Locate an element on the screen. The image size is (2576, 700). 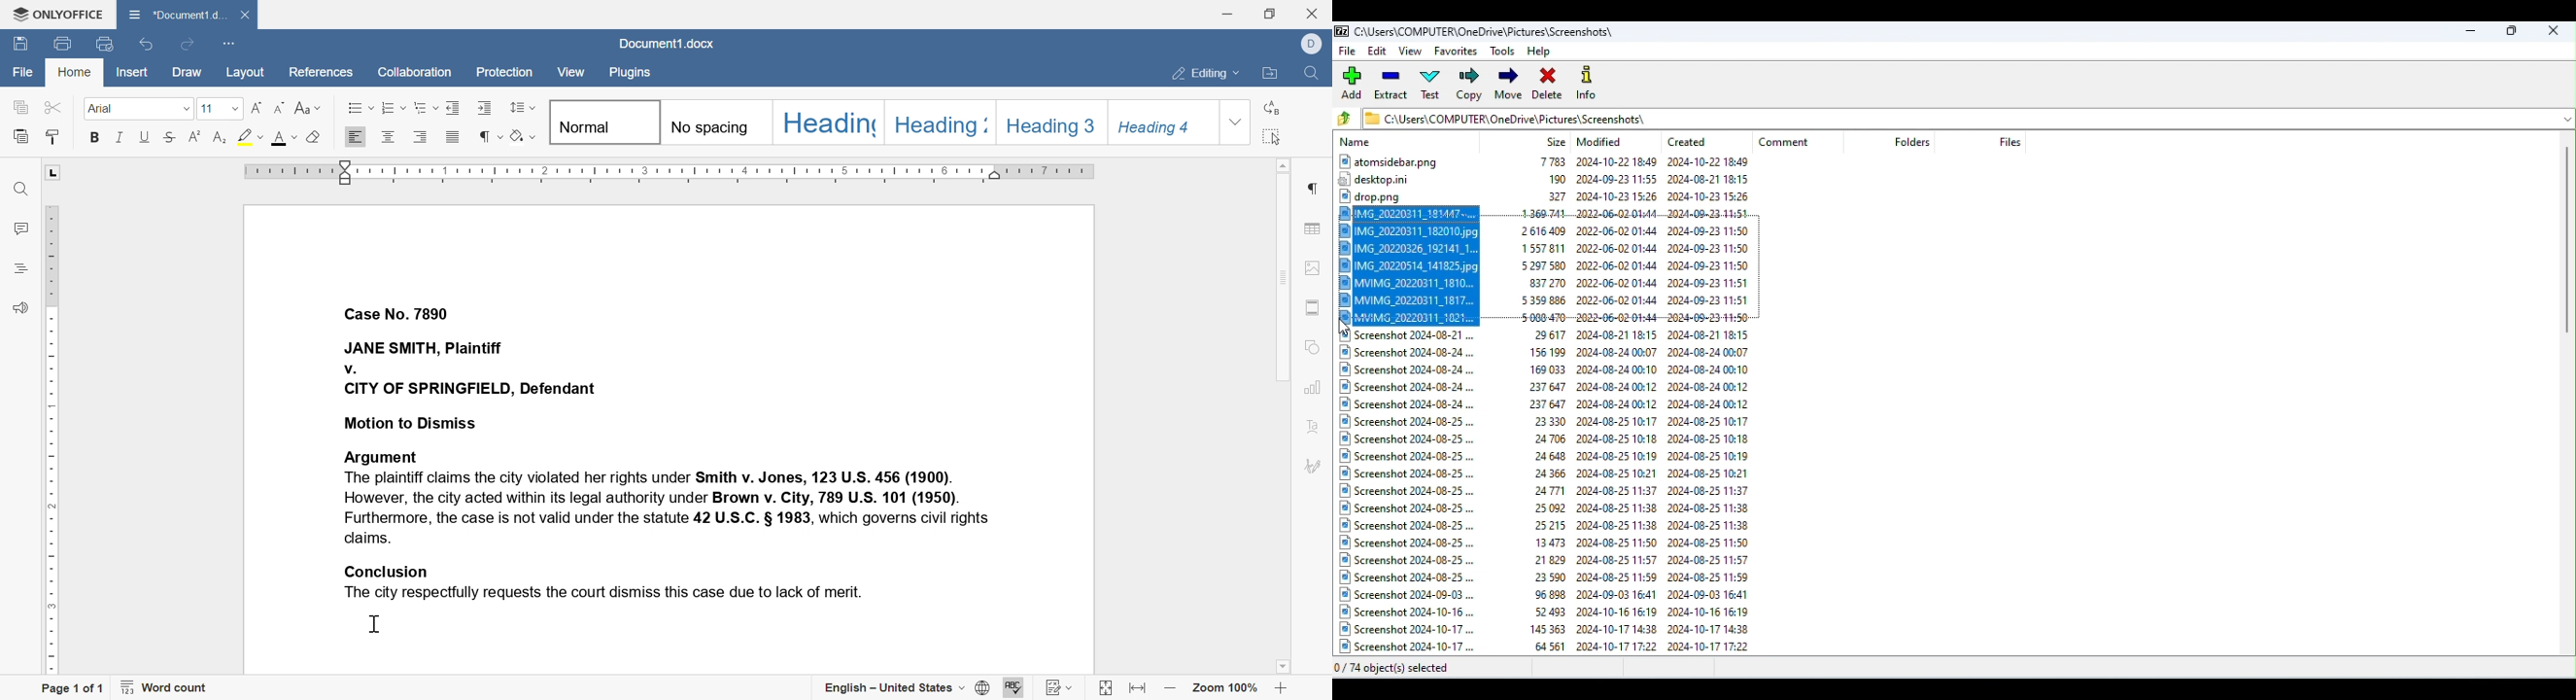
ONLYOFFICE is located at coordinates (56, 17).